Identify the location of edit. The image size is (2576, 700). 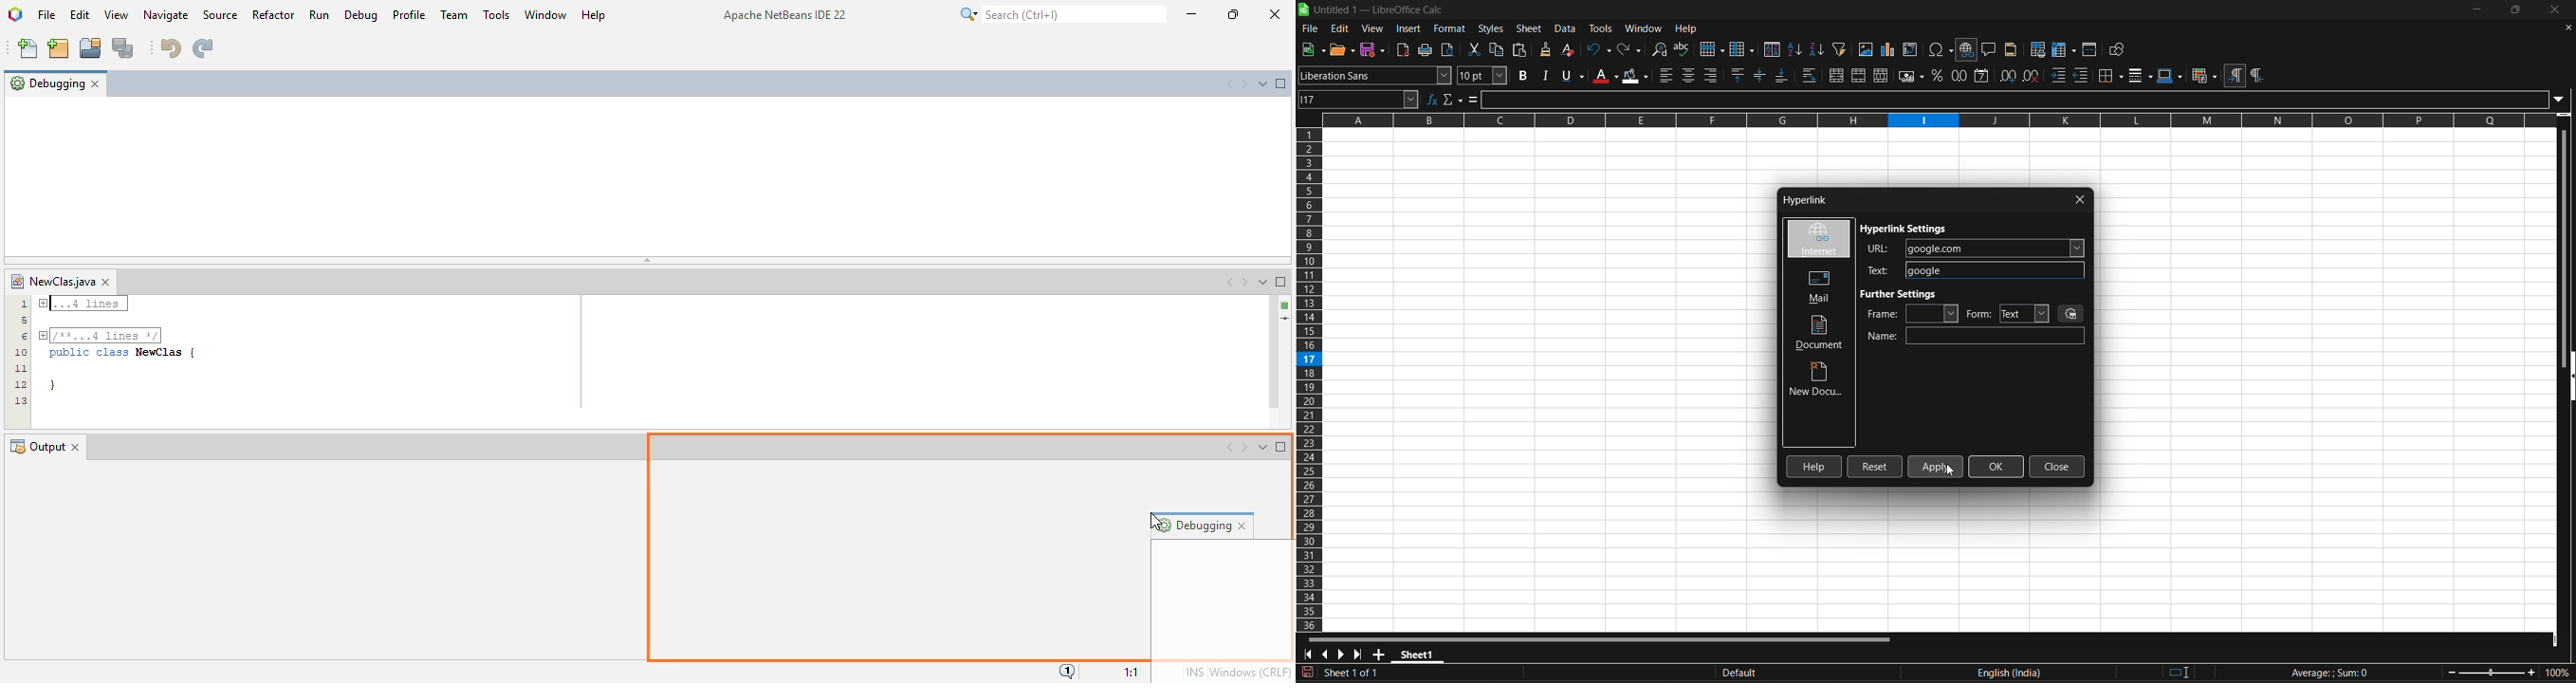
(1340, 29).